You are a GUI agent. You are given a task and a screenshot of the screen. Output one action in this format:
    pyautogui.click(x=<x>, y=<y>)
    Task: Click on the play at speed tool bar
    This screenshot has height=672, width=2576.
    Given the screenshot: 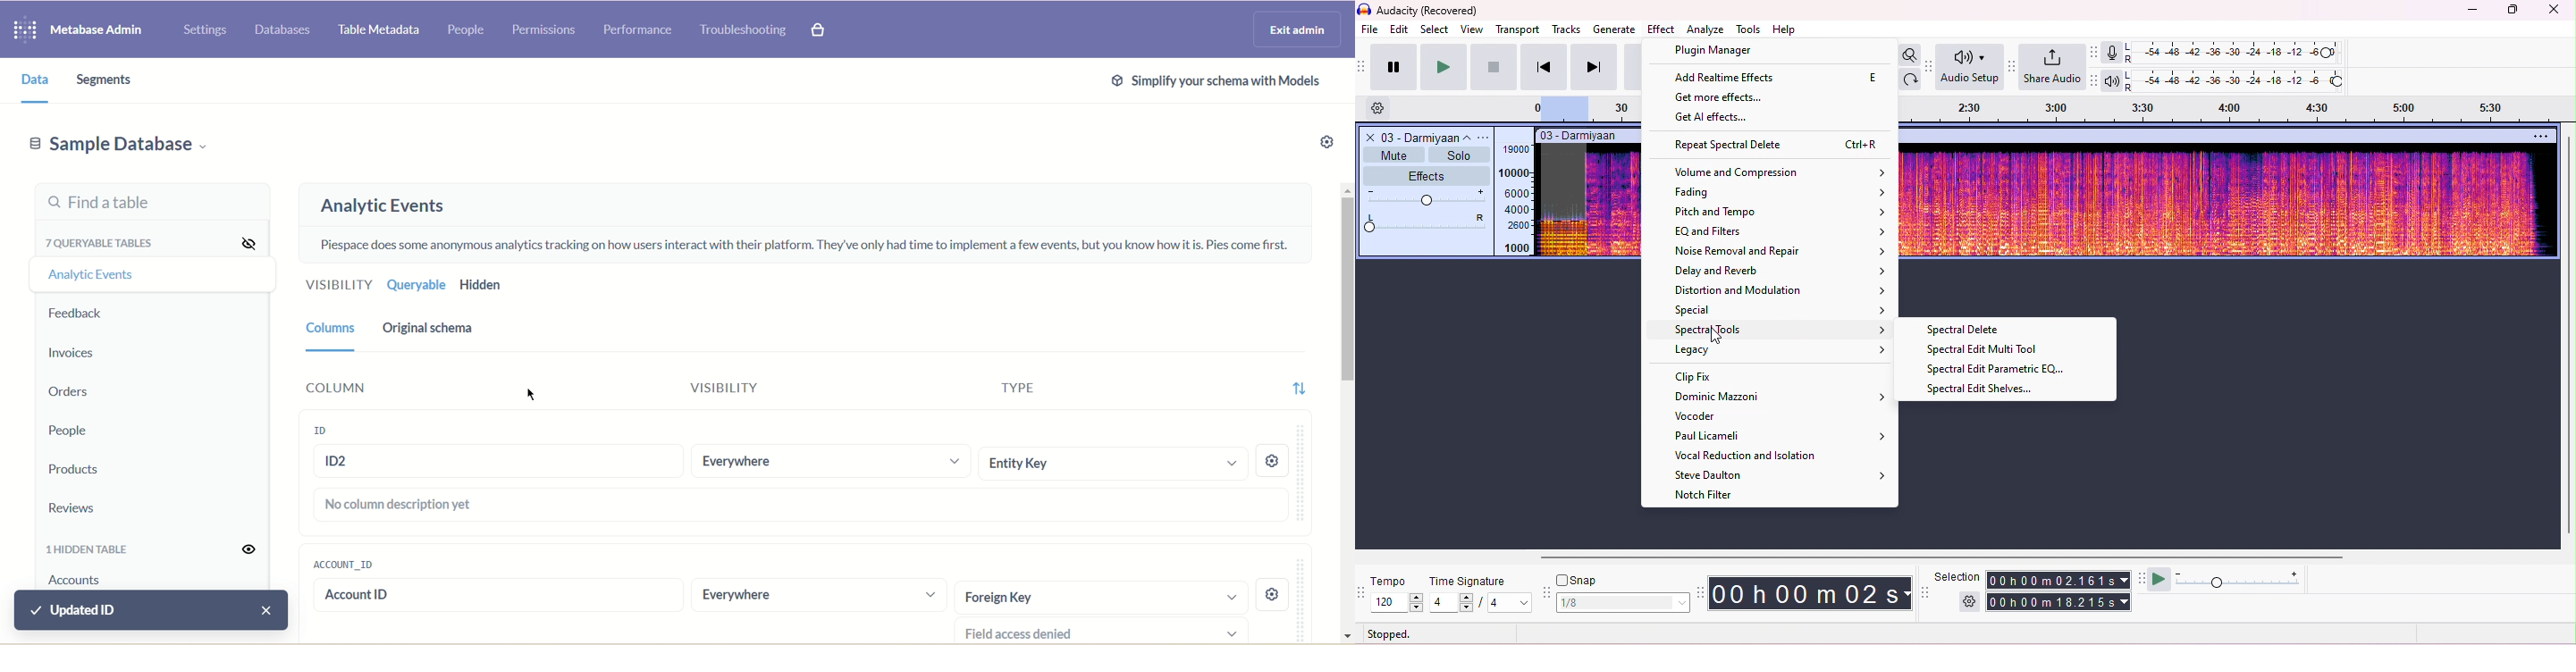 What is the action you would take?
    pyautogui.click(x=2141, y=577)
    